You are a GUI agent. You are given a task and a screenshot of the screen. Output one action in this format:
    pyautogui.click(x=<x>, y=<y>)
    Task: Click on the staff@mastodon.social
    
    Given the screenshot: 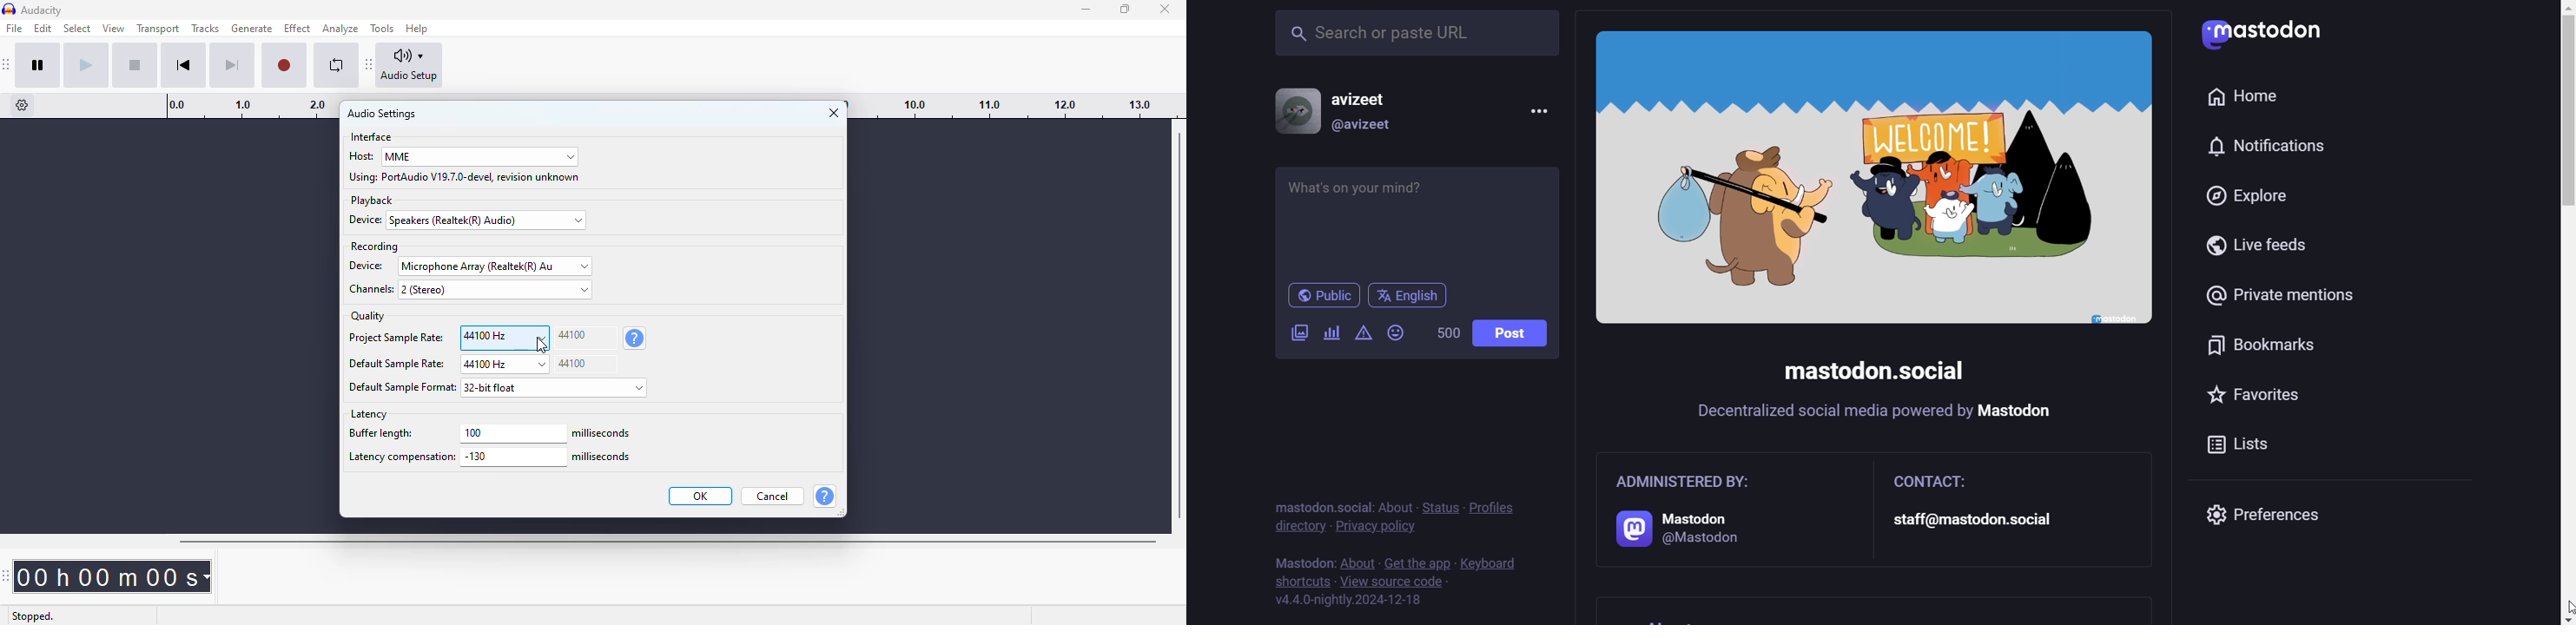 What is the action you would take?
    pyautogui.click(x=1981, y=519)
    